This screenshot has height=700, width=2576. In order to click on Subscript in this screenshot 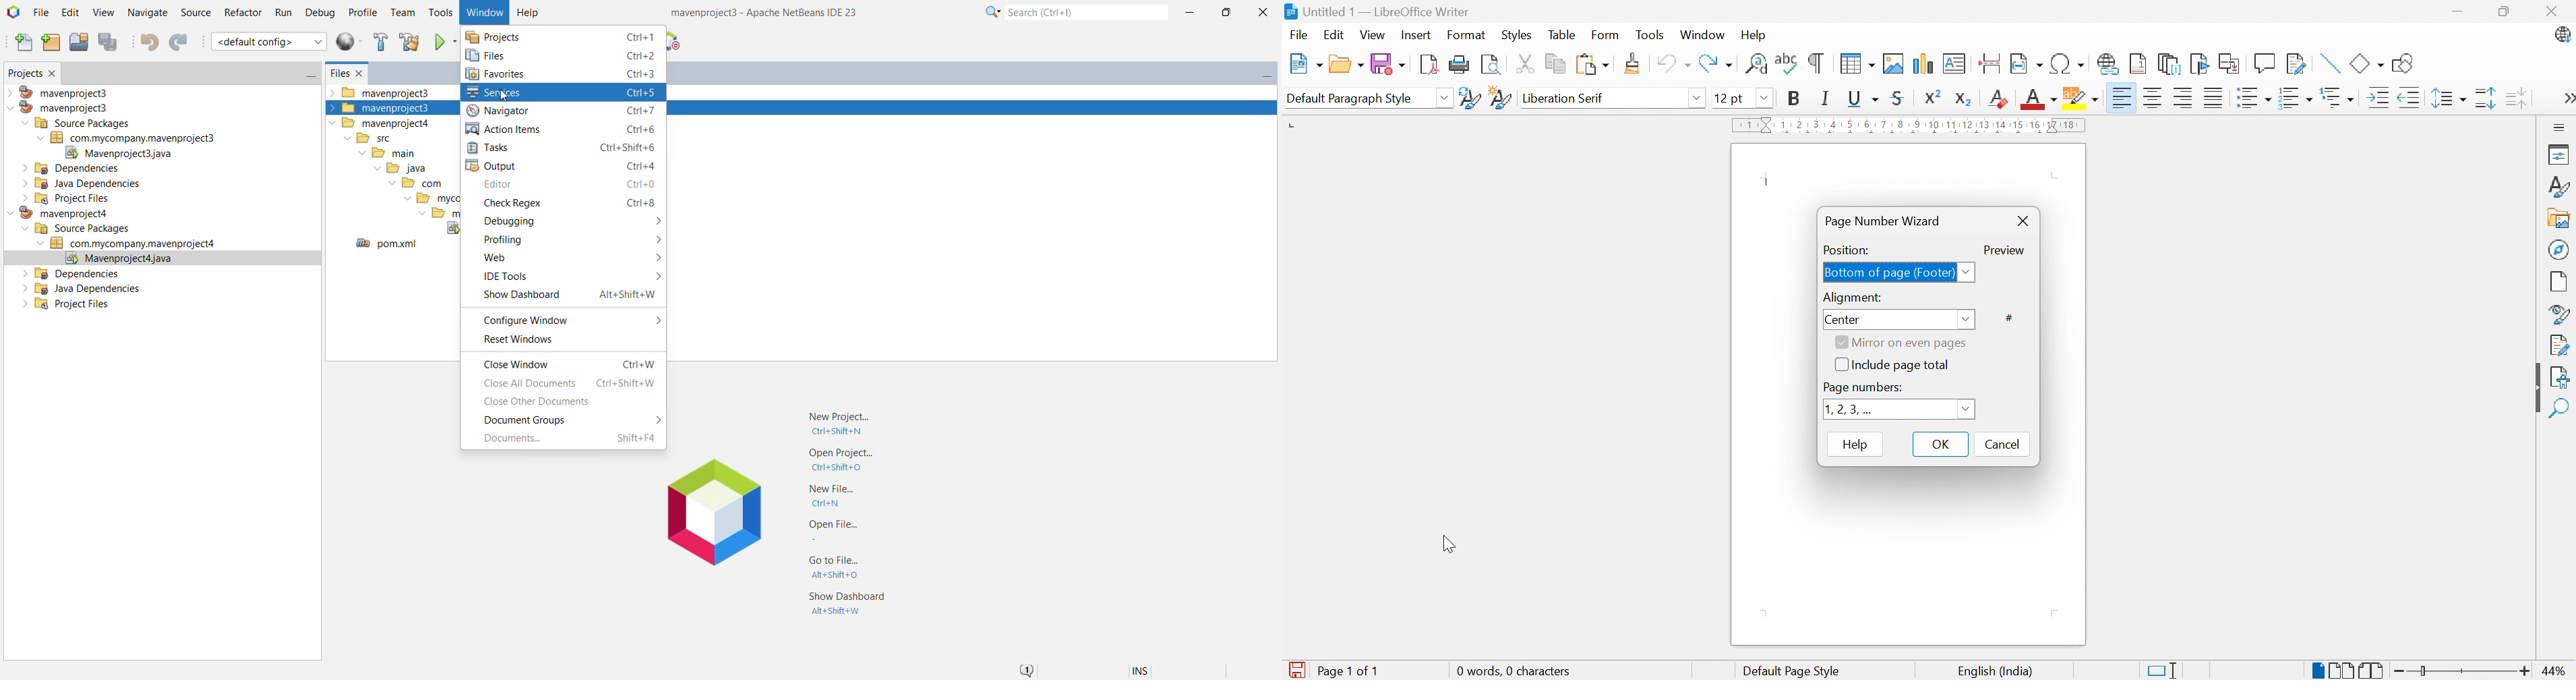, I will do `click(1963, 98)`.